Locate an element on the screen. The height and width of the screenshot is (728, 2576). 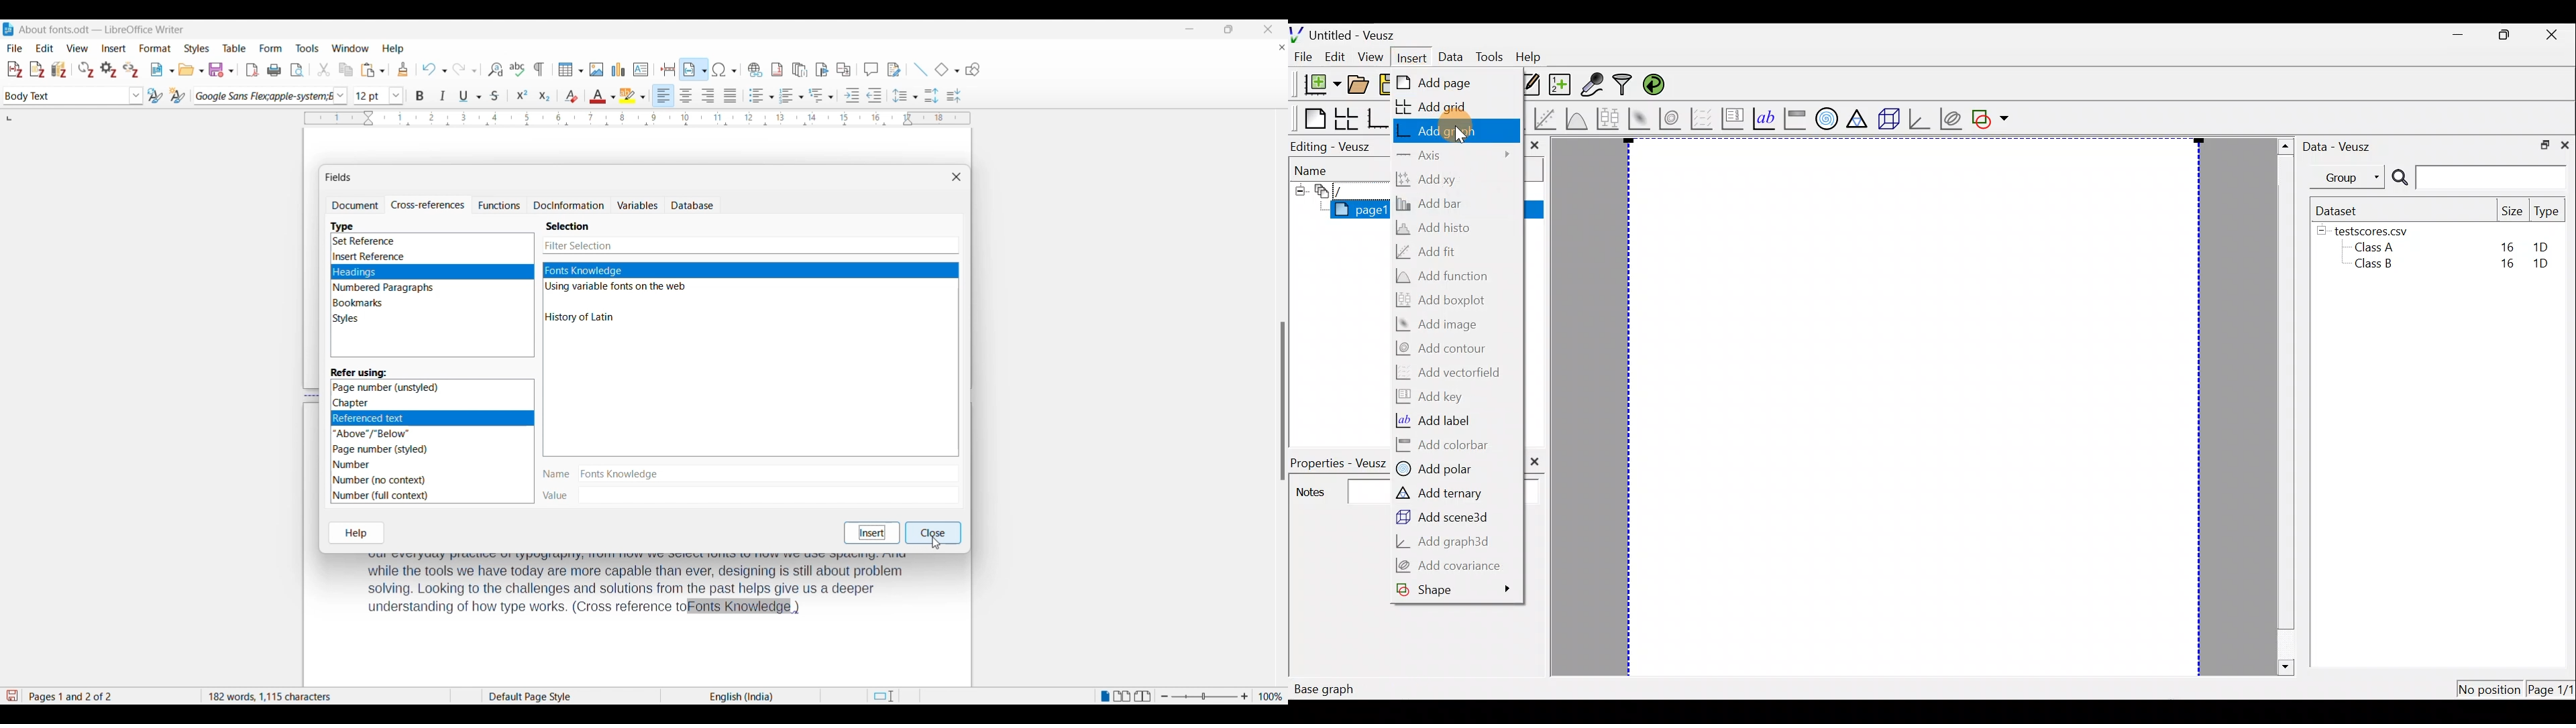
Decrease paragraph spacing is located at coordinates (954, 95).